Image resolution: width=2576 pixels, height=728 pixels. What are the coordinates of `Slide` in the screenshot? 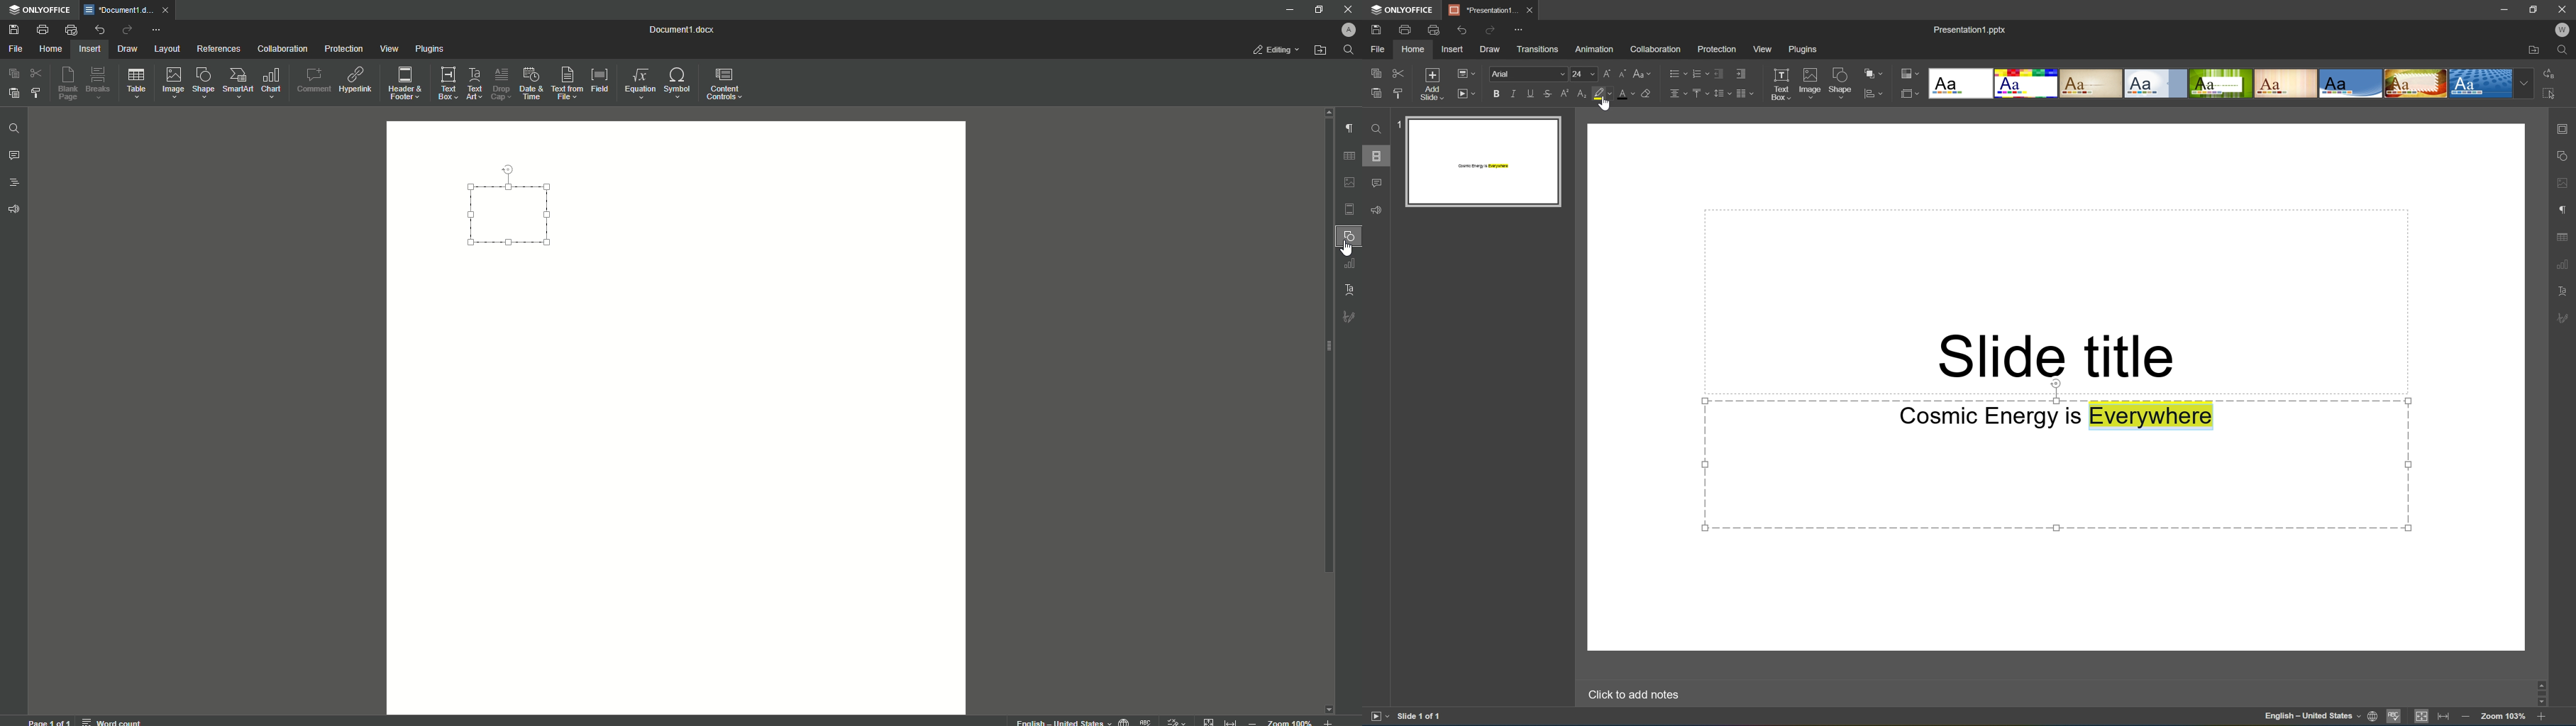 It's located at (1483, 162).